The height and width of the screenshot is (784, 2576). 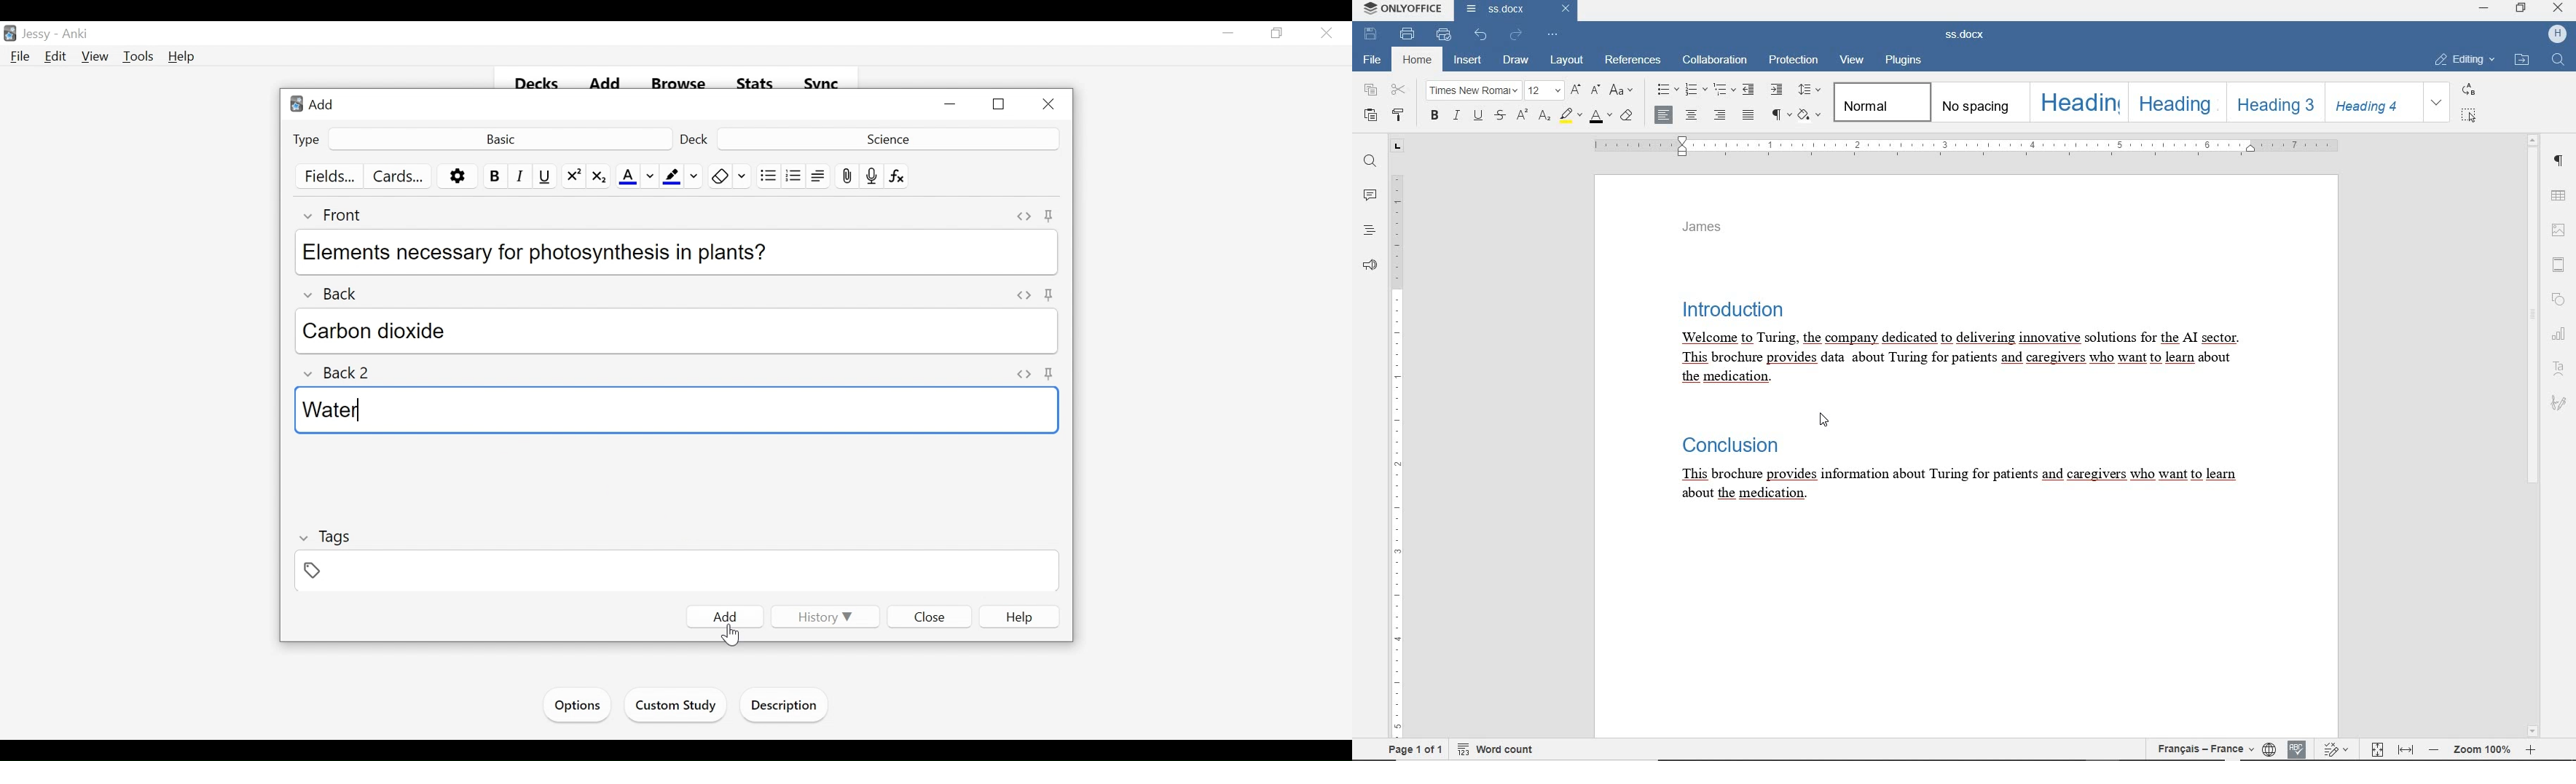 I want to click on Underline, so click(x=546, y=176).